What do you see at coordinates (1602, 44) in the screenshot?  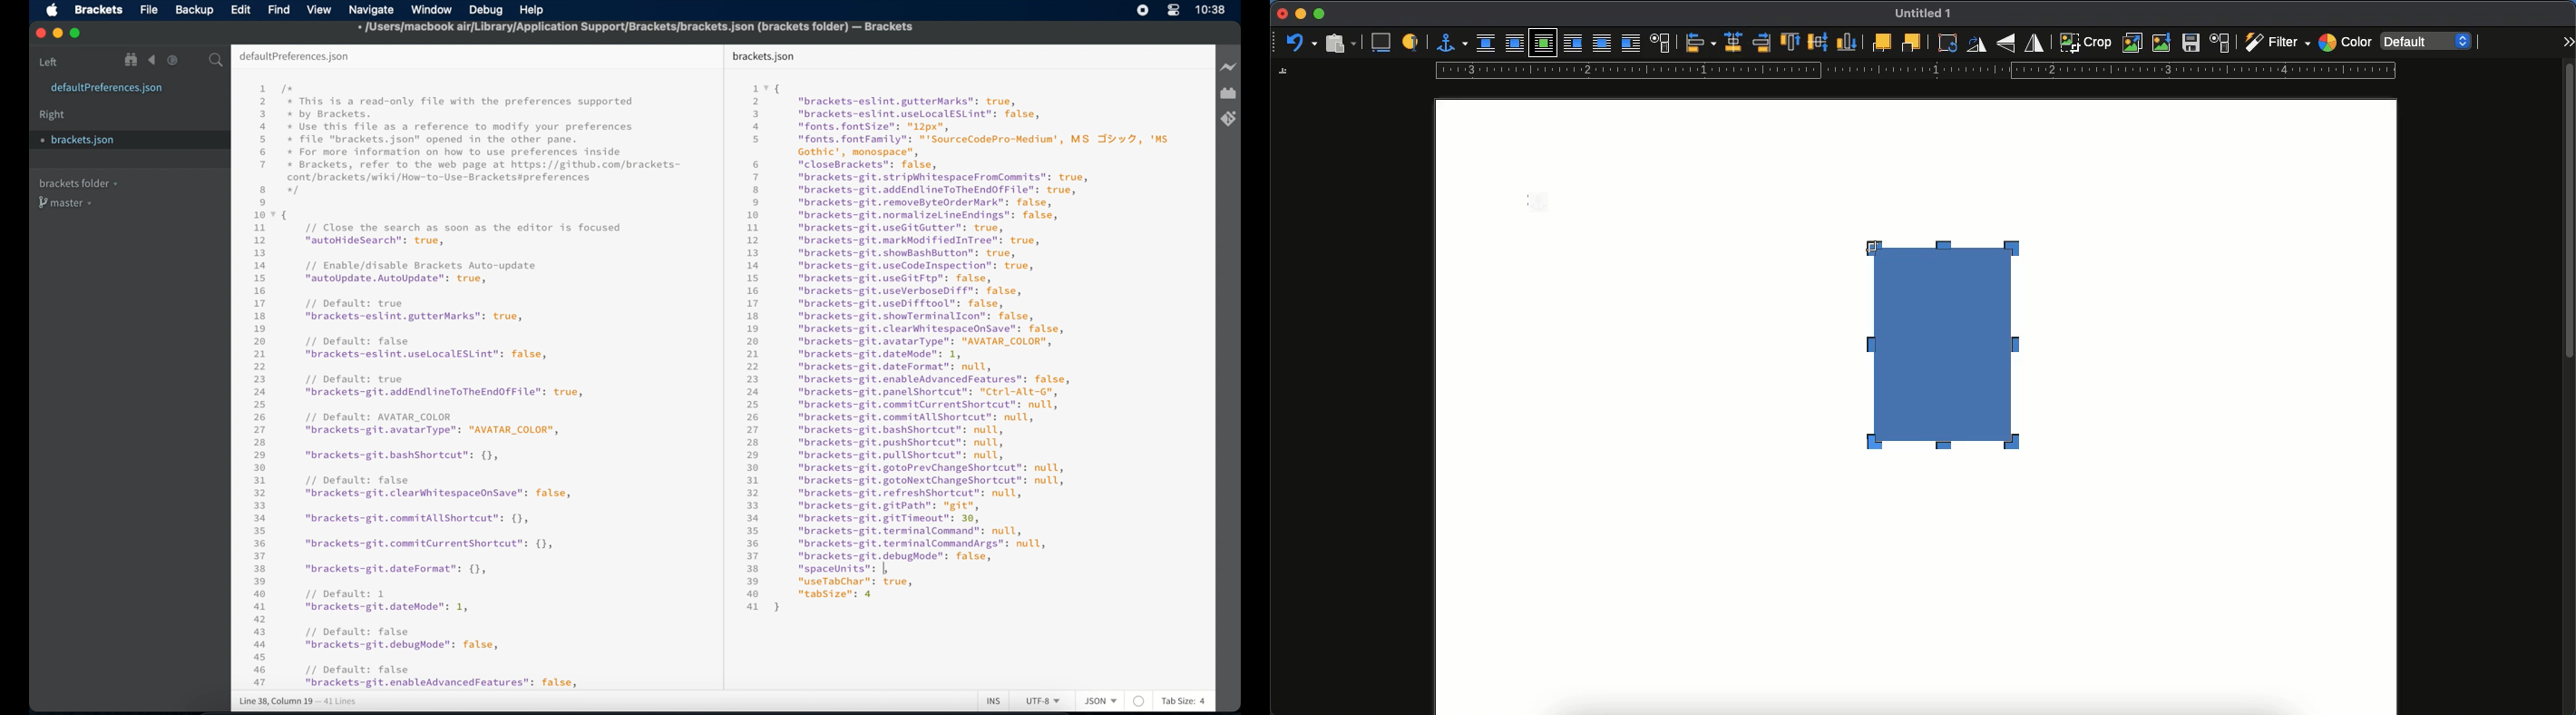 I see `through` at bounding box center [1602, 44].